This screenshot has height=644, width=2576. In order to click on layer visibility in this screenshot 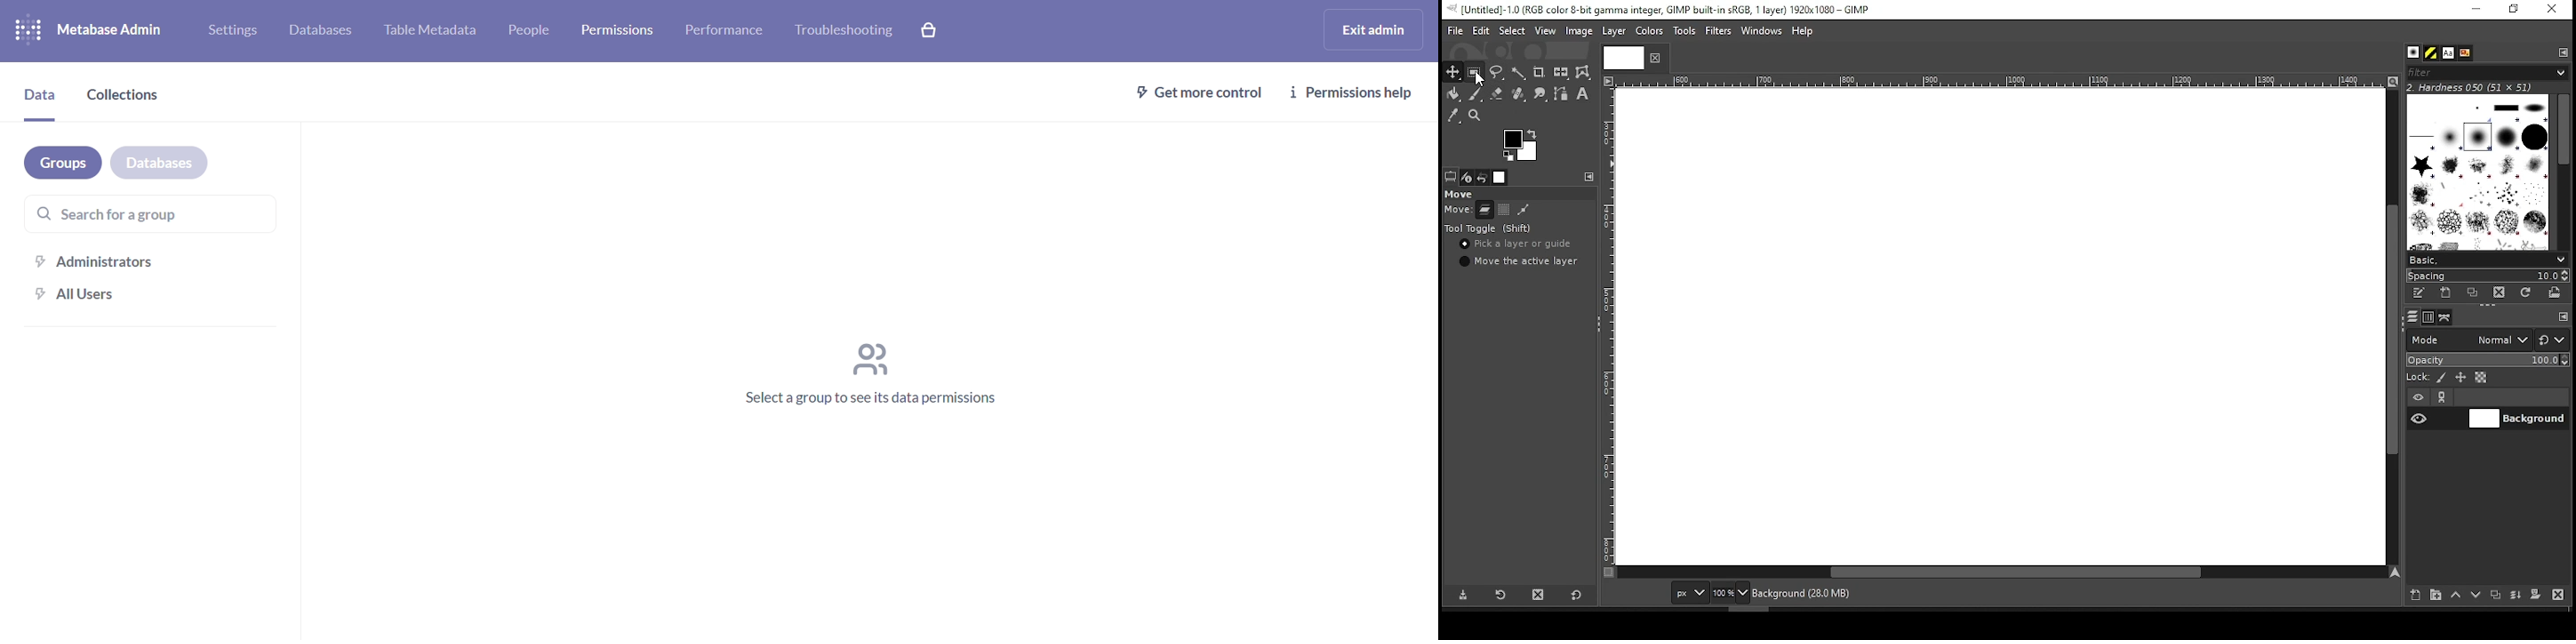, I will do `click(2419, 397)`.